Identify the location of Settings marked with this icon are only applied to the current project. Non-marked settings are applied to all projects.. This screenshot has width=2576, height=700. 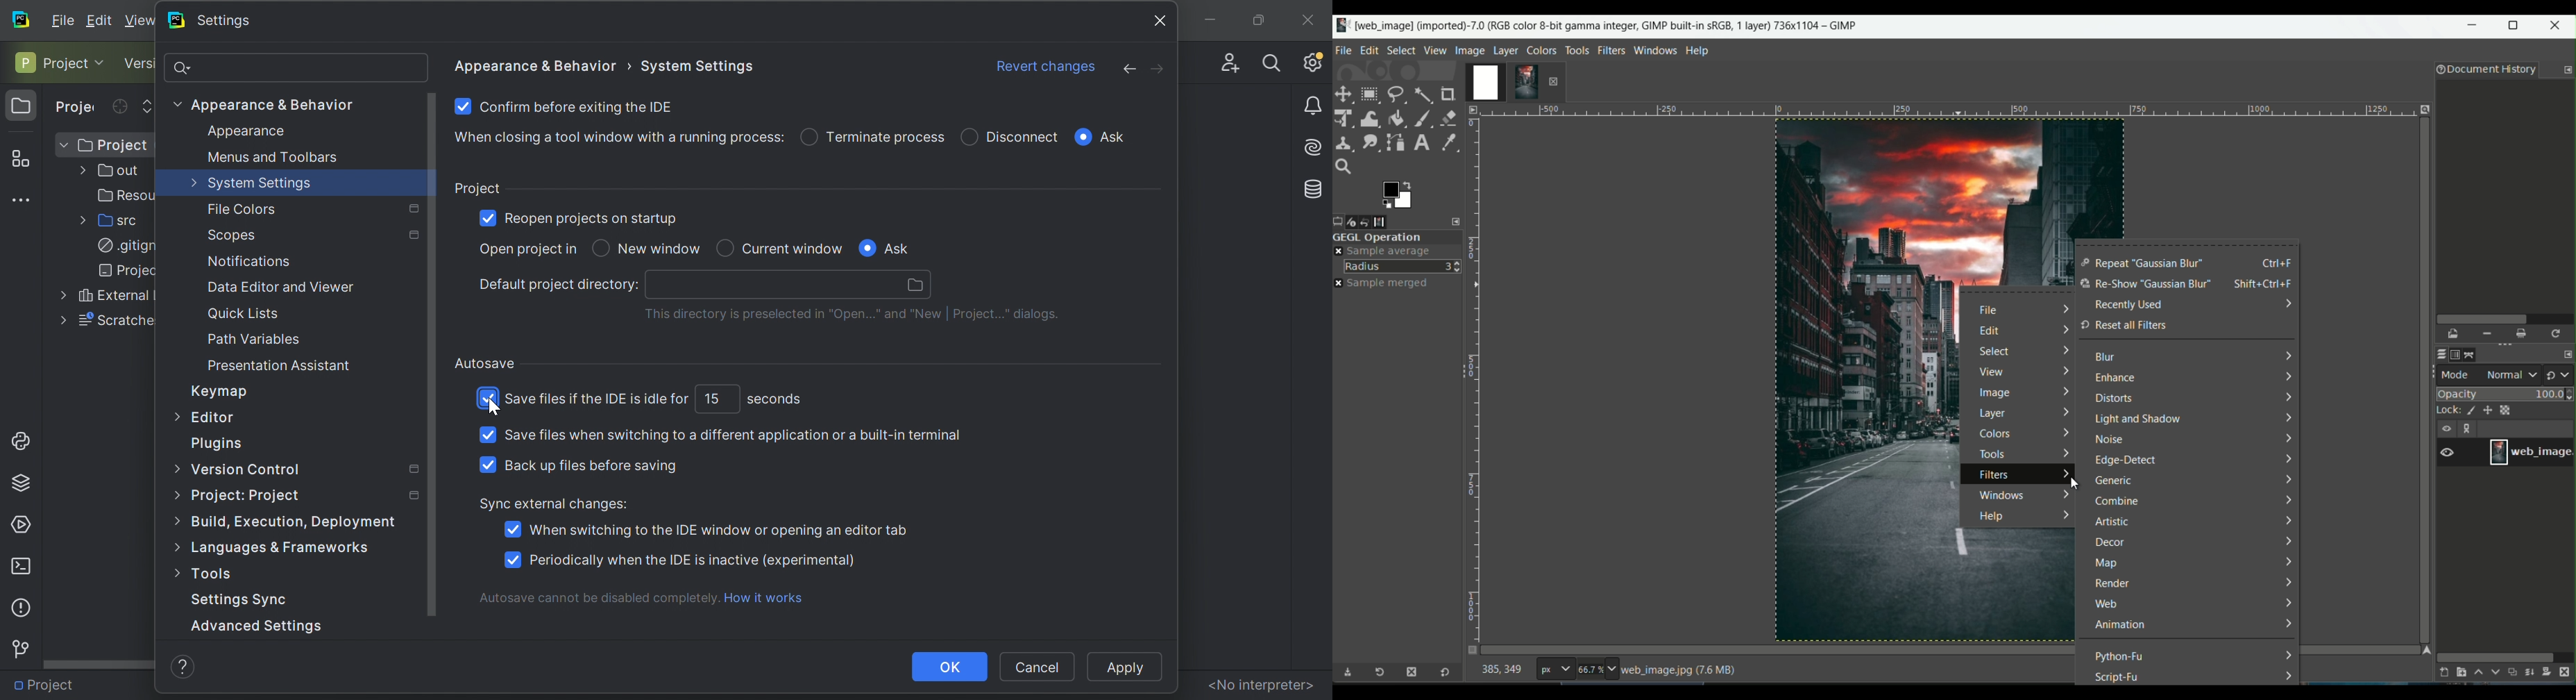
(411, 469).